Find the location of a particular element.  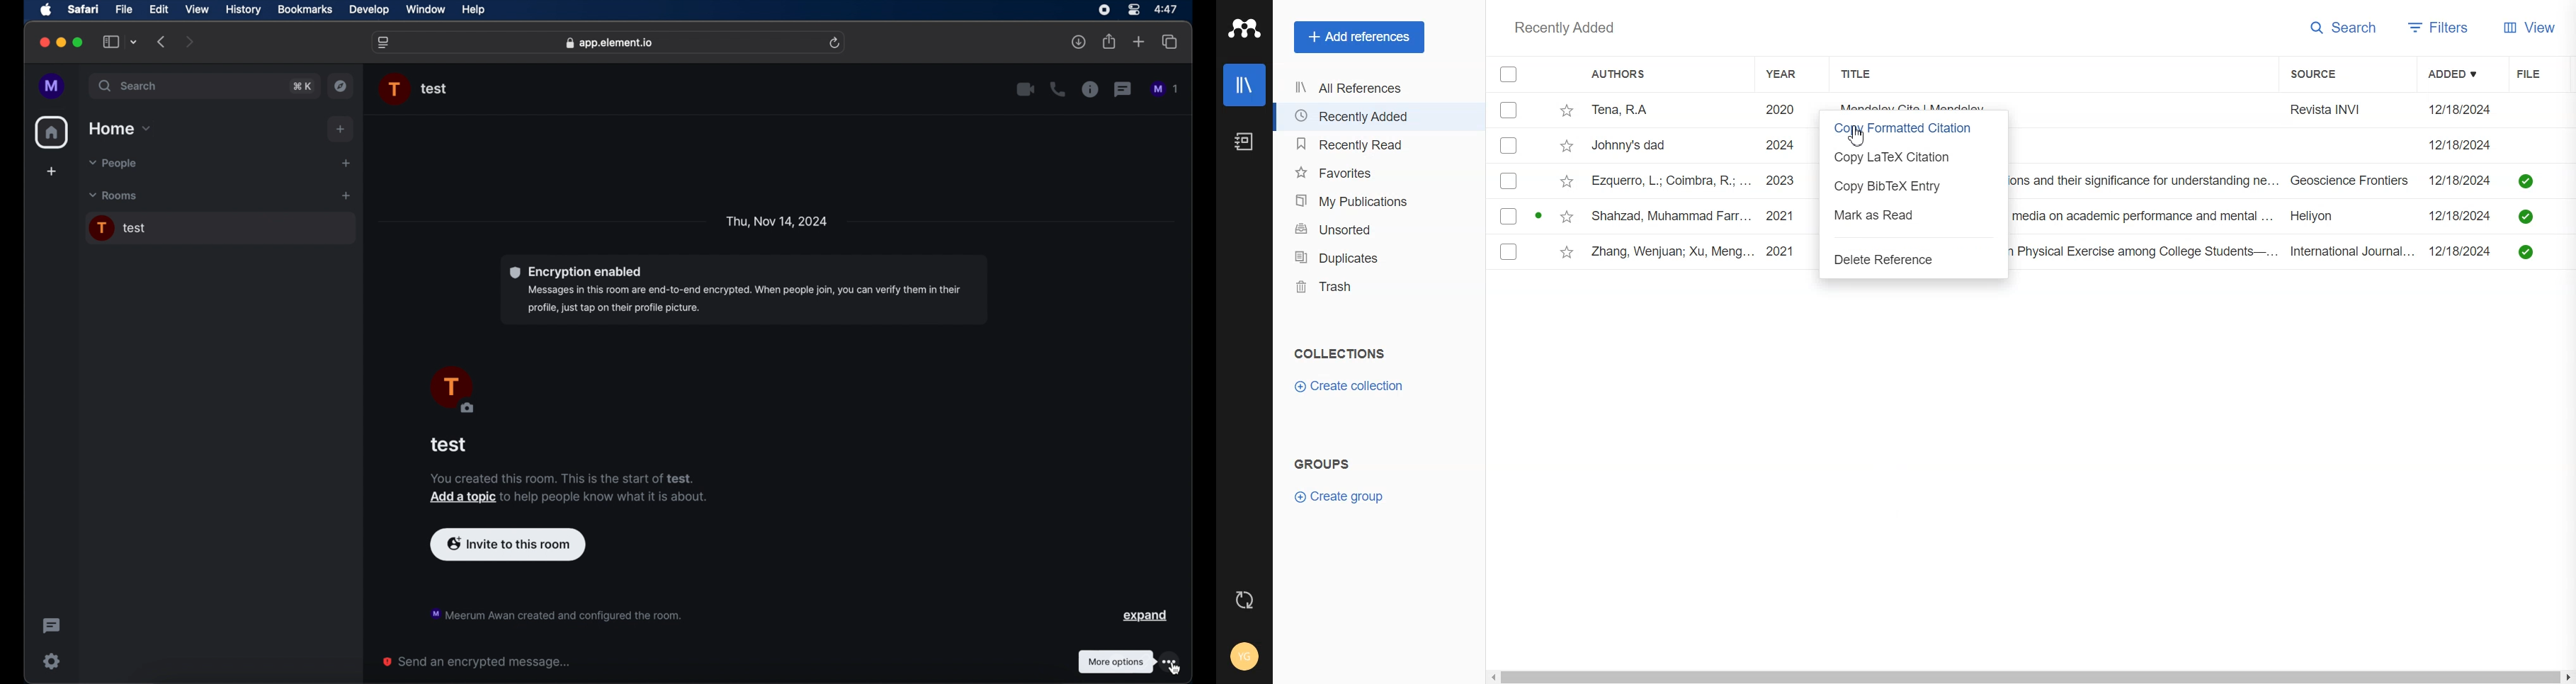

threading activity is located at coordinates (51, 626).